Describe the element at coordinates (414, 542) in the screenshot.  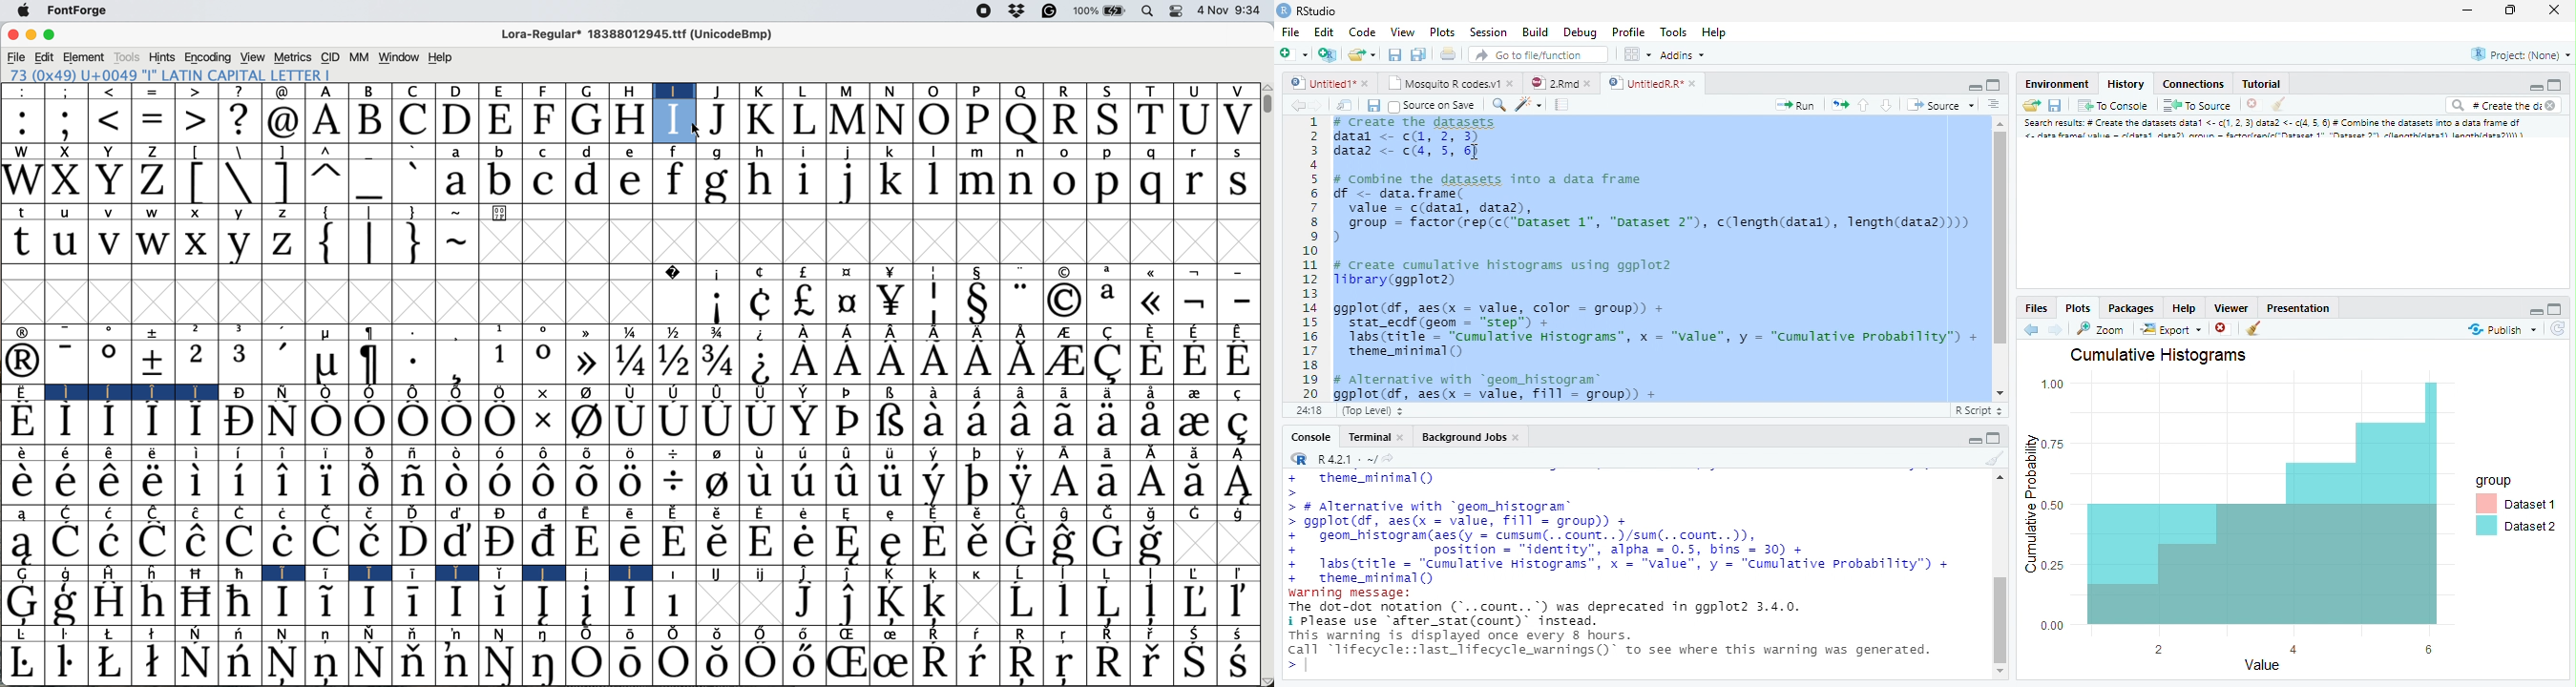
I see `Symbol` at that location.